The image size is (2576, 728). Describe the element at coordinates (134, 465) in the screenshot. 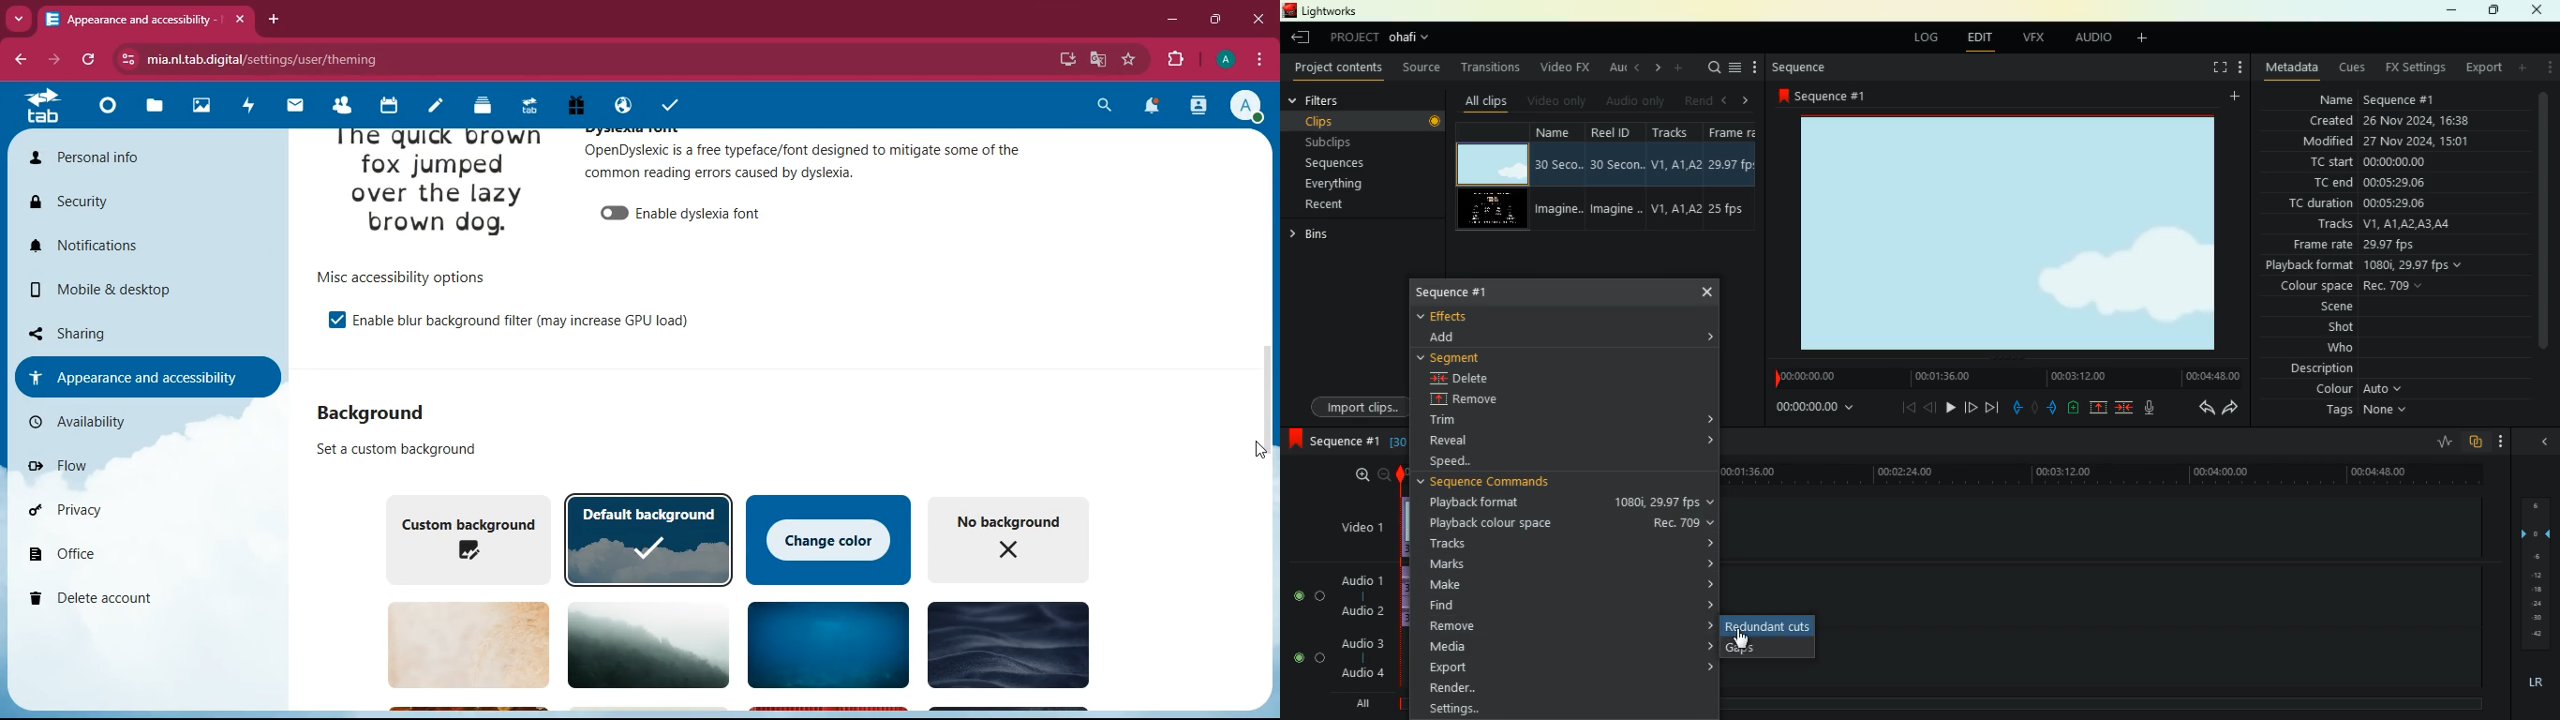

I see `flow` at that location.